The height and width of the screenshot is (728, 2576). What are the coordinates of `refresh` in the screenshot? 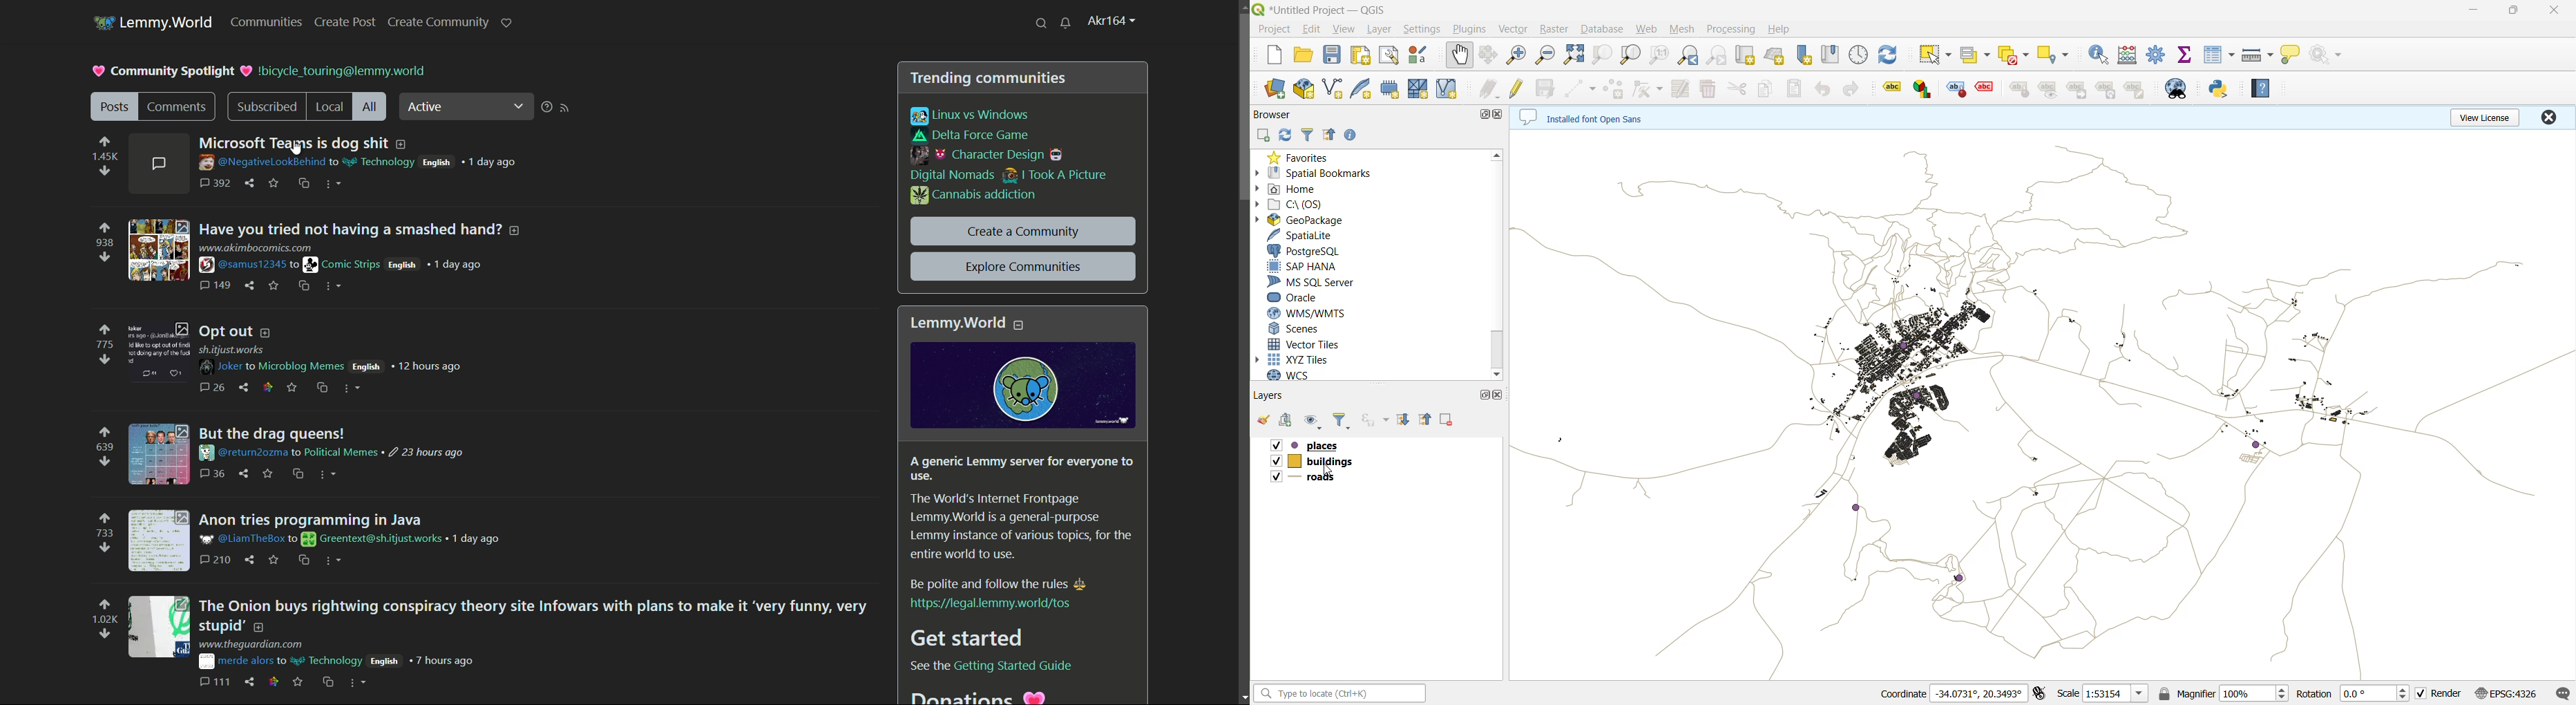 It's located at (1890, 55).